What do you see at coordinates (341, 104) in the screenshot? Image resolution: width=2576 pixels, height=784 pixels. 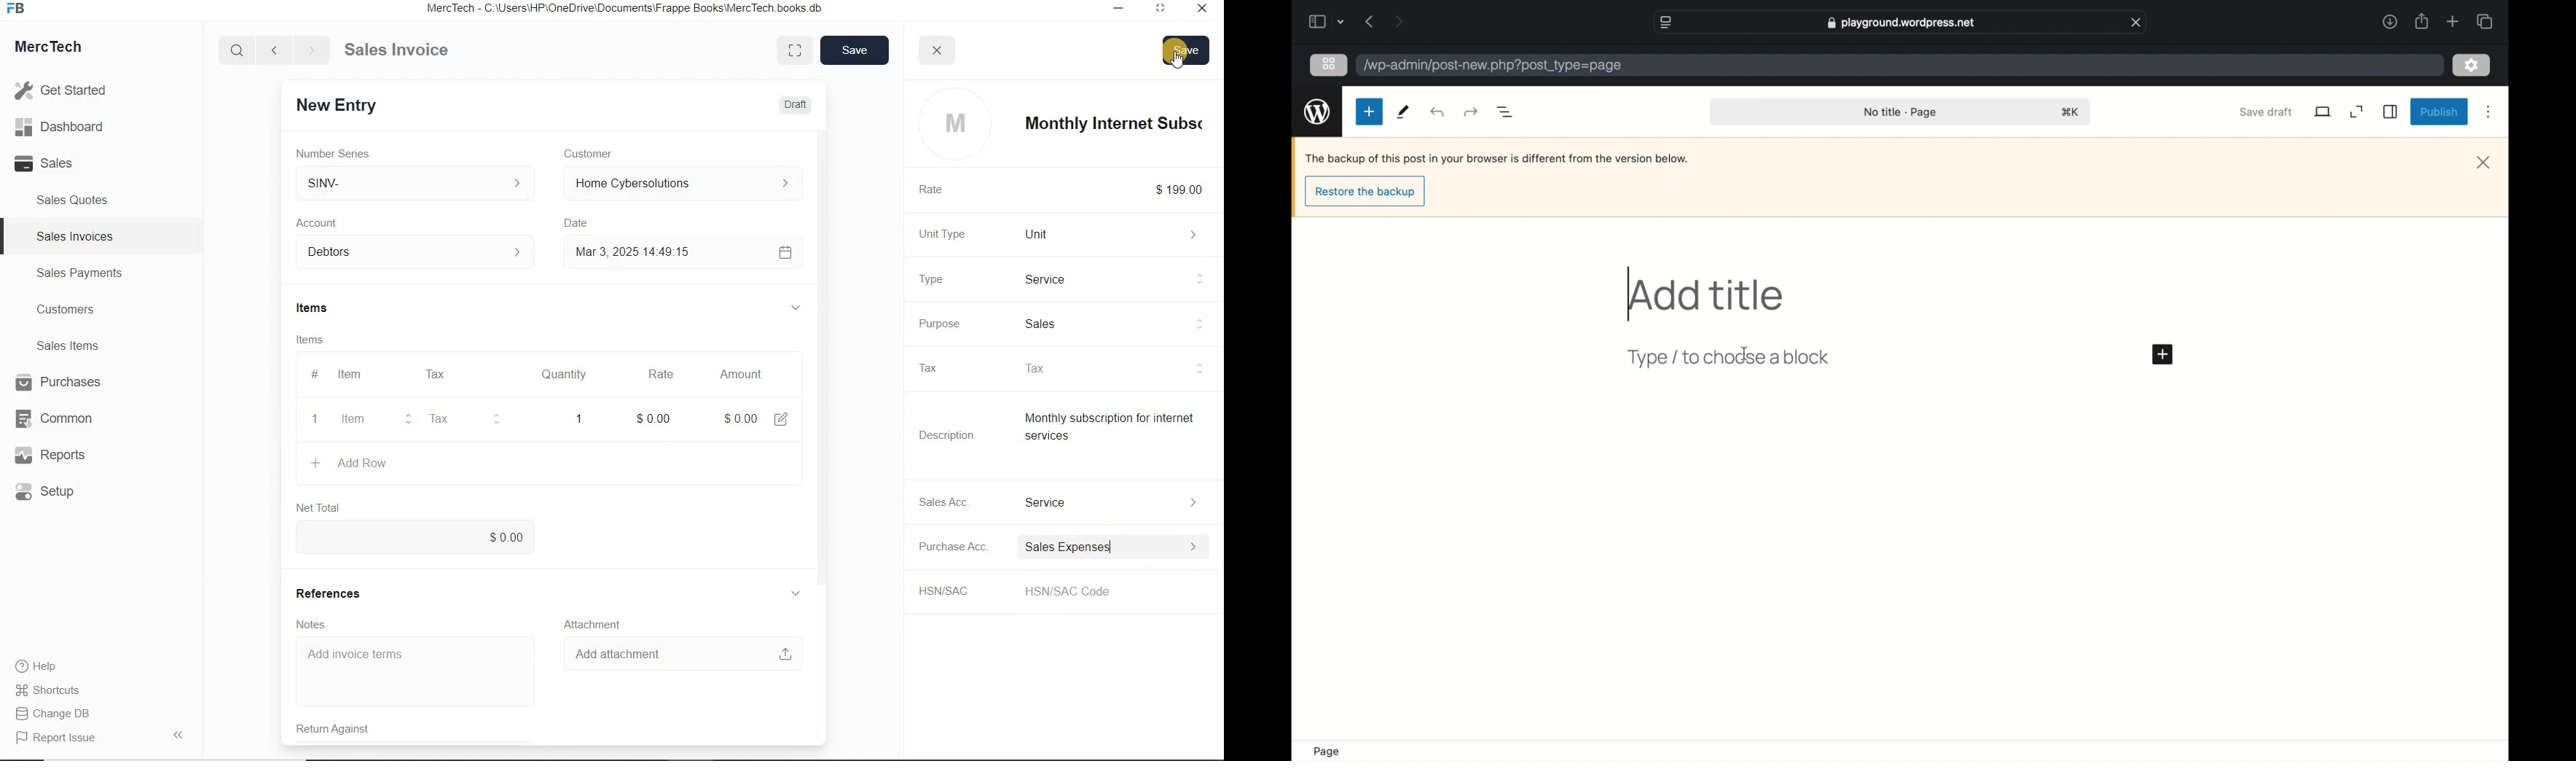 I see `New Entry` at bounding box center [341, 104].